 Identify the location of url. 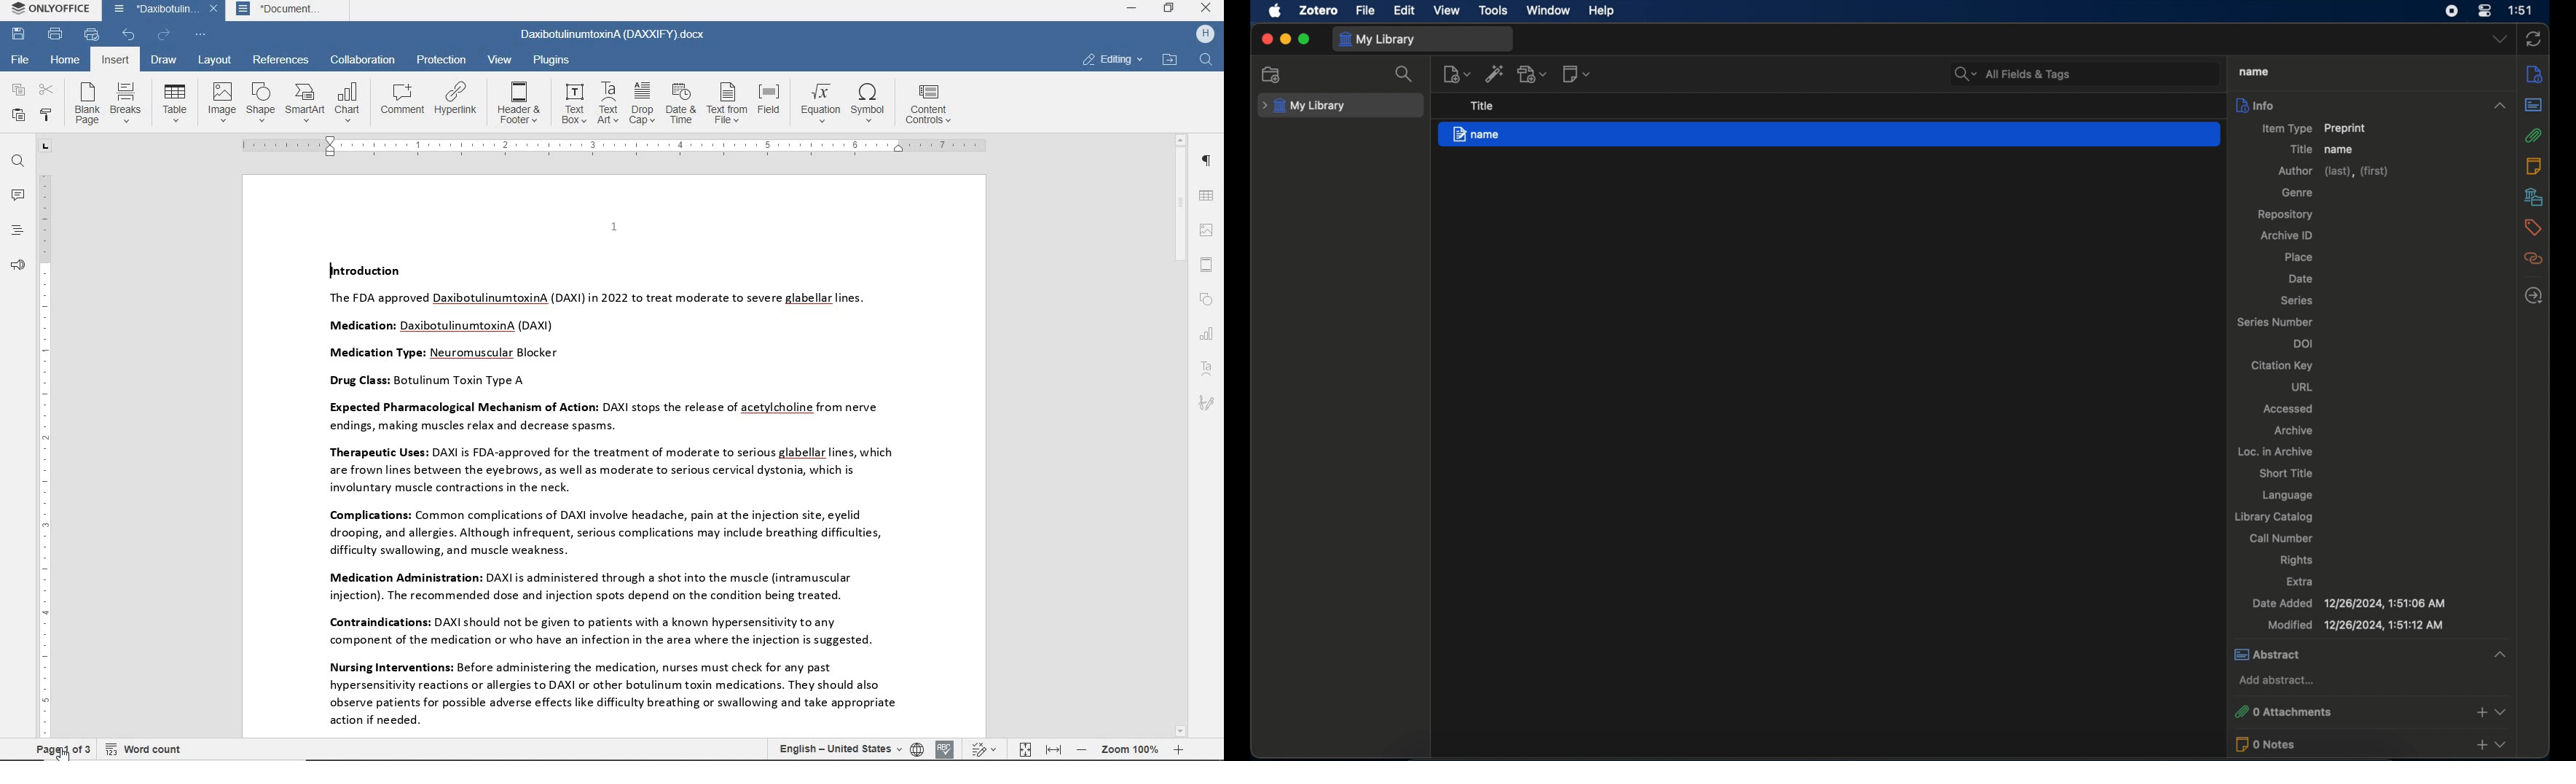
(2305, 388).